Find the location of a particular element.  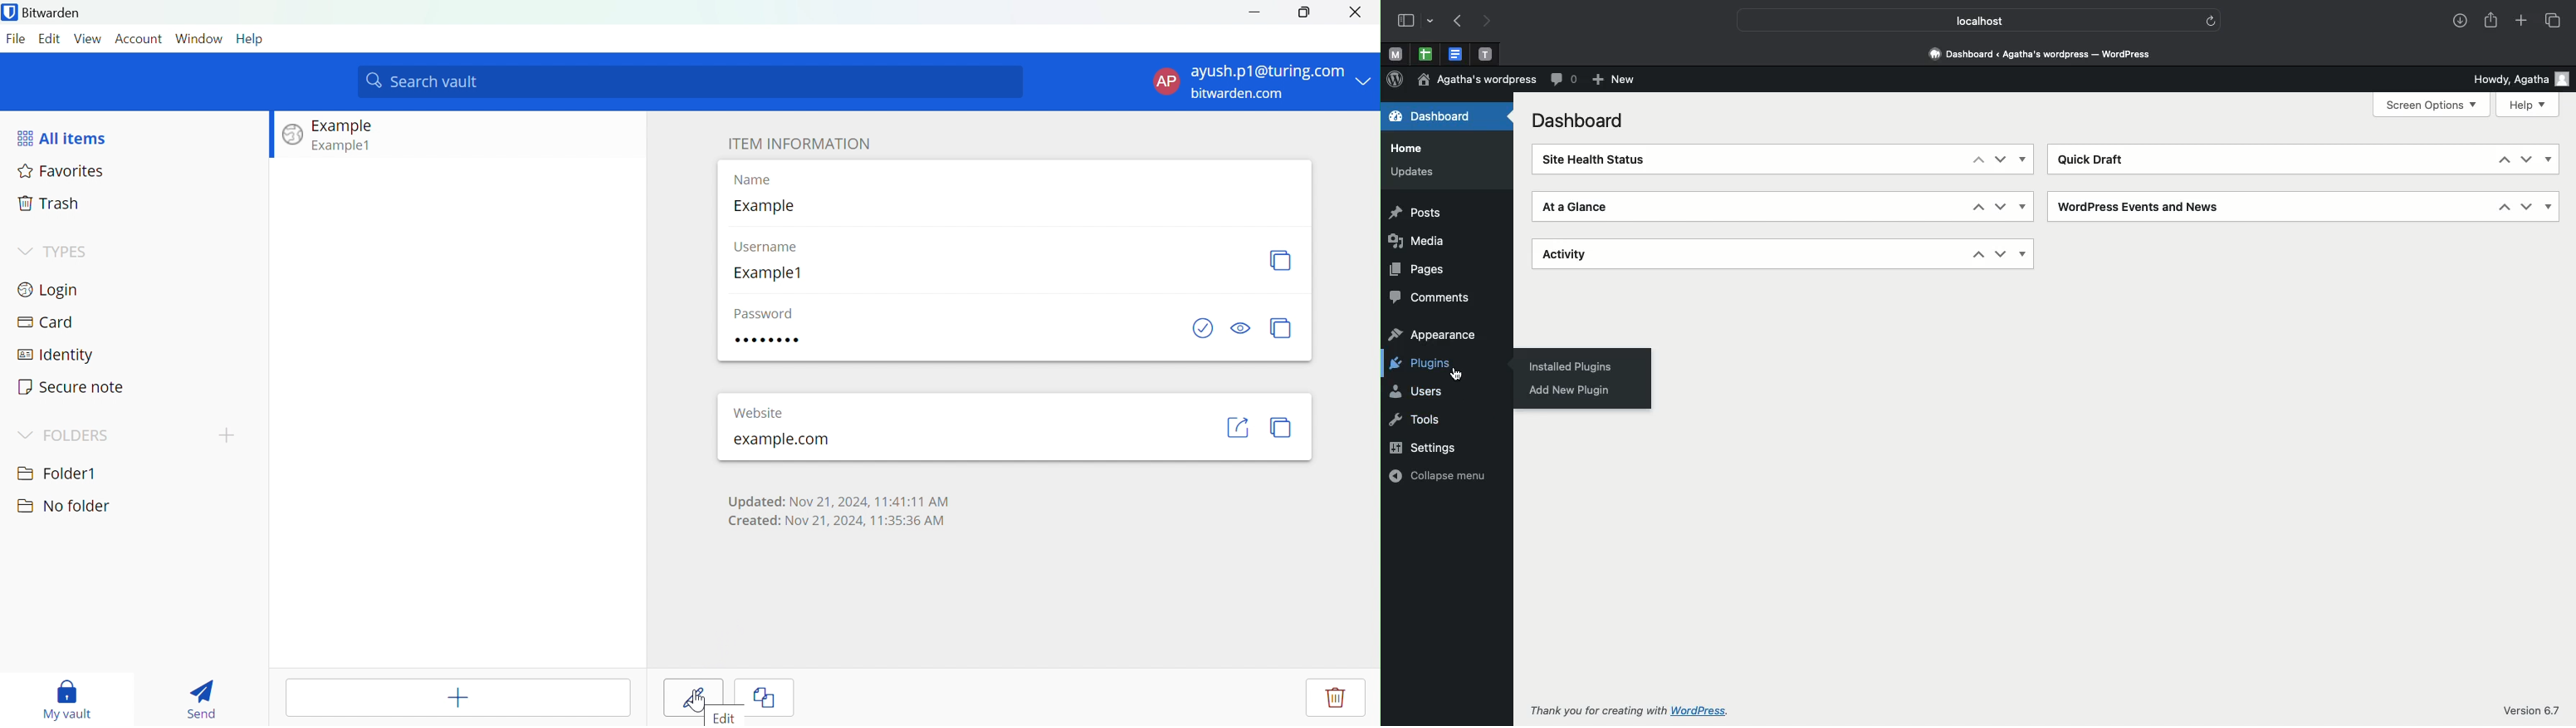

FOLDERS is located at coordinates (76, 436).